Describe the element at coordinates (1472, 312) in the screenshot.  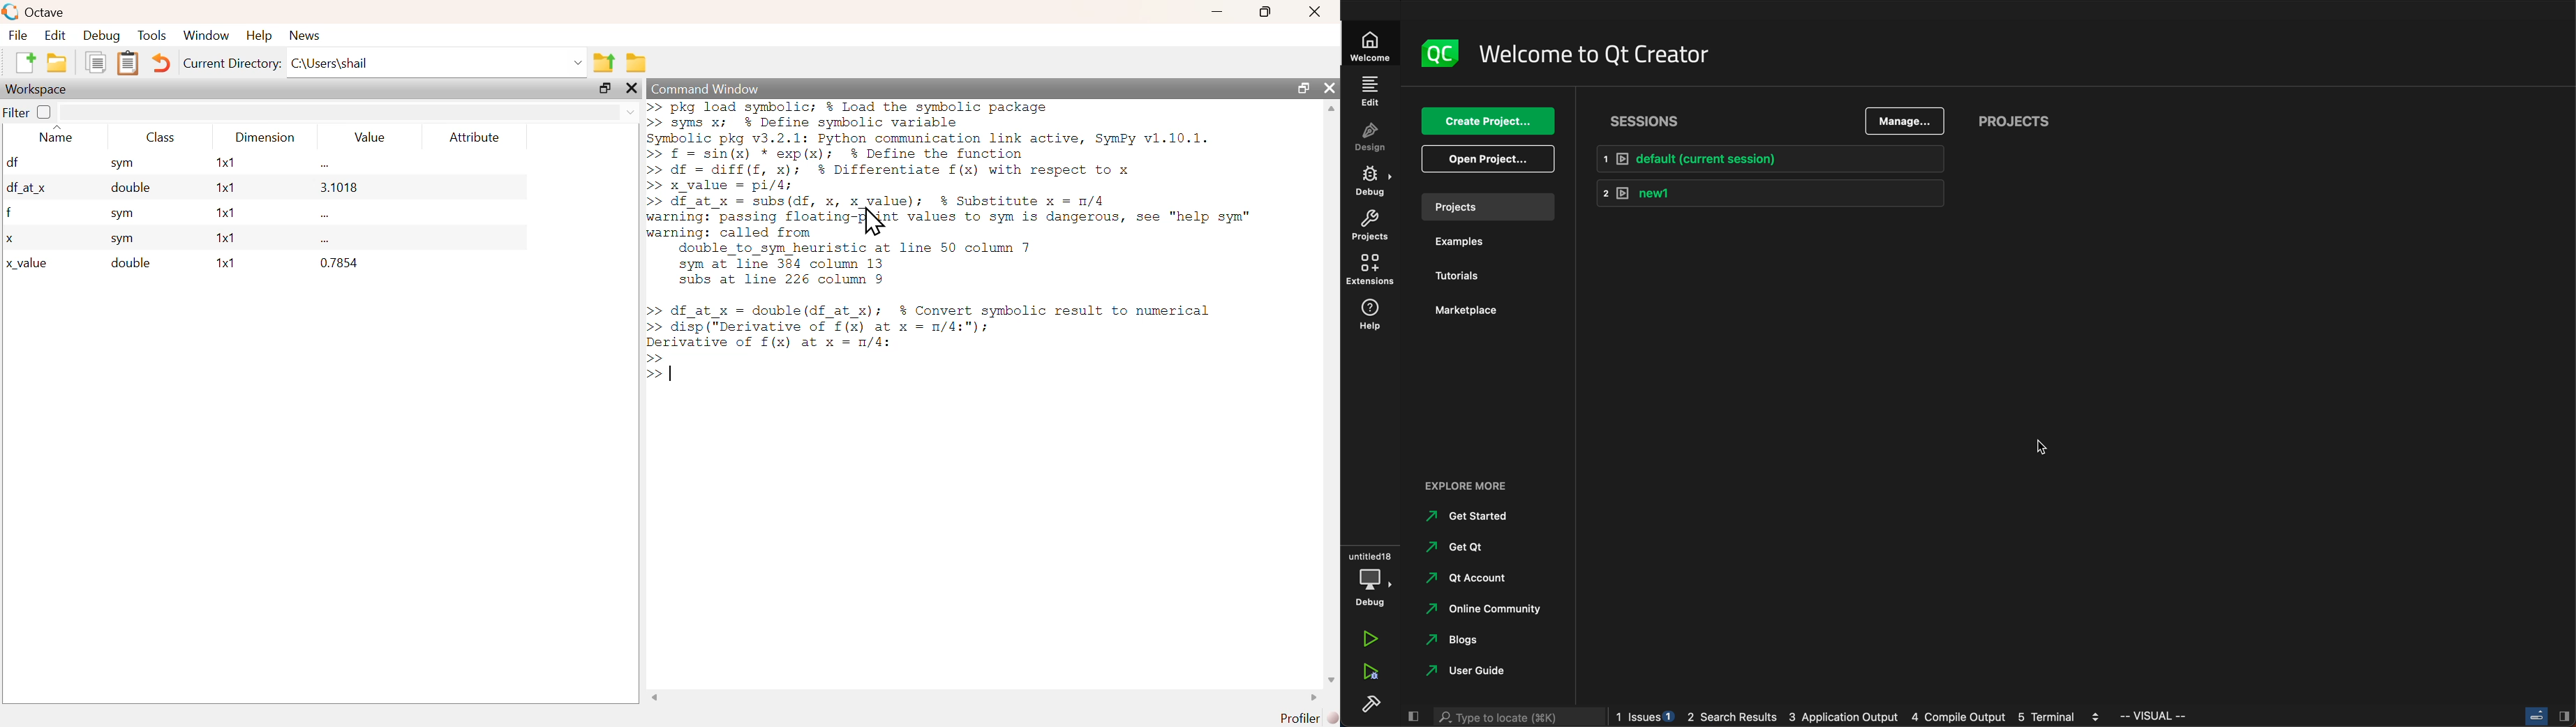
I see `marketplace` at that location.